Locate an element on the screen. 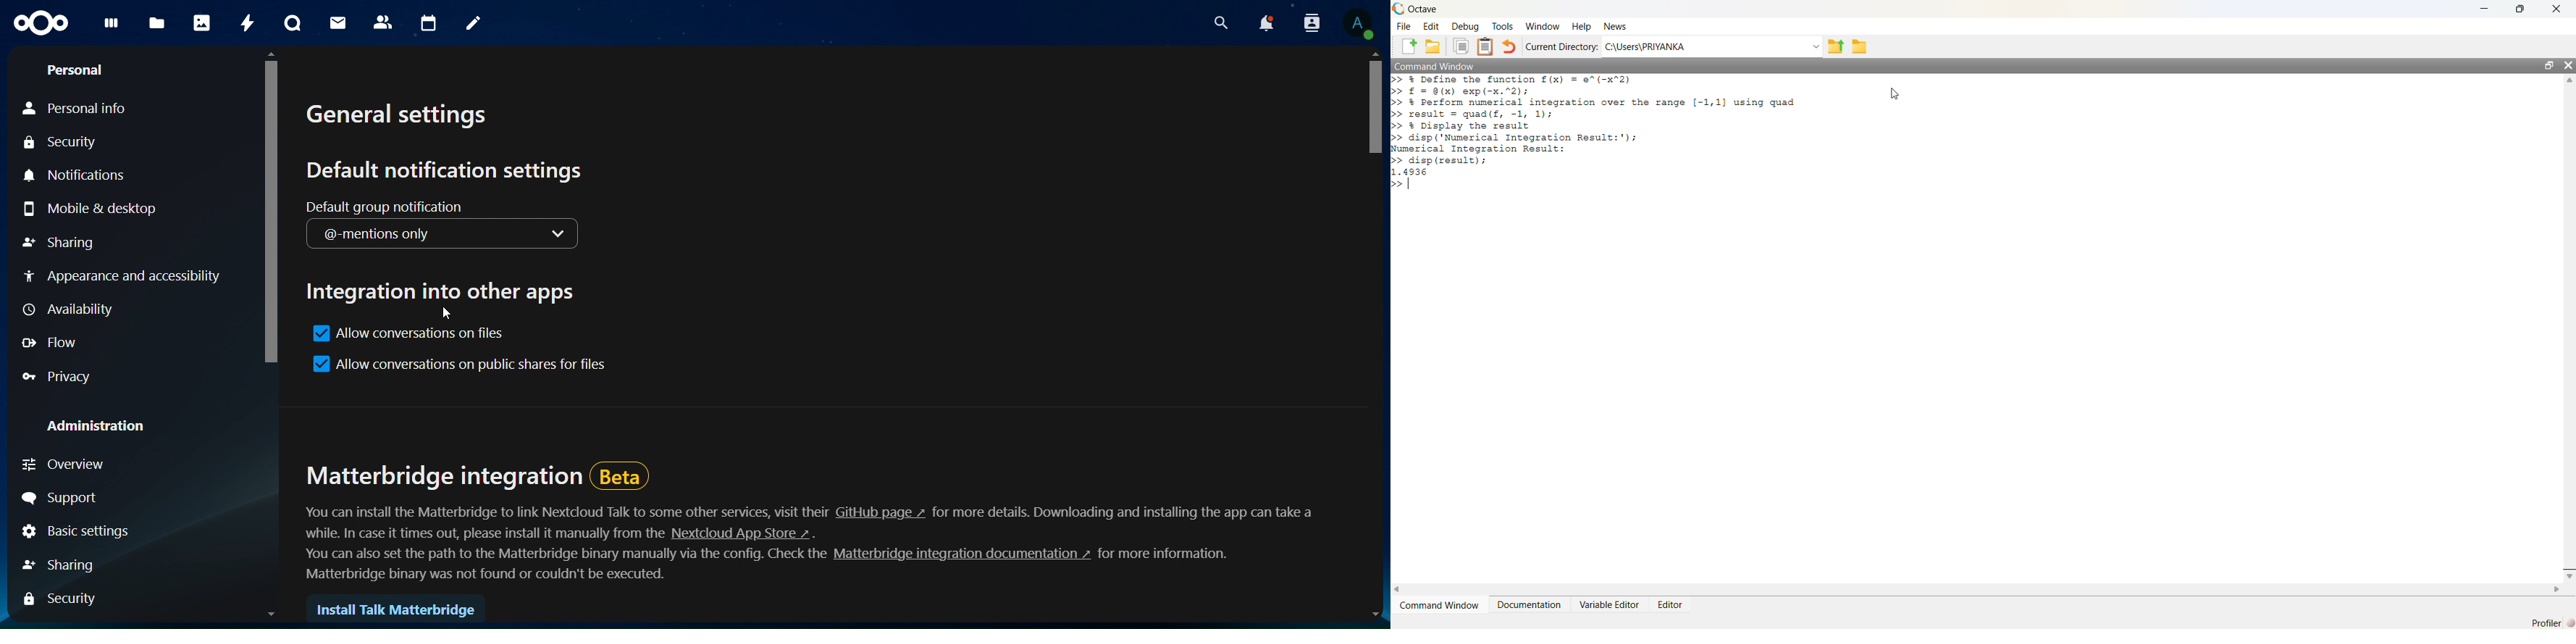  text is located at coordinates (490, 575).